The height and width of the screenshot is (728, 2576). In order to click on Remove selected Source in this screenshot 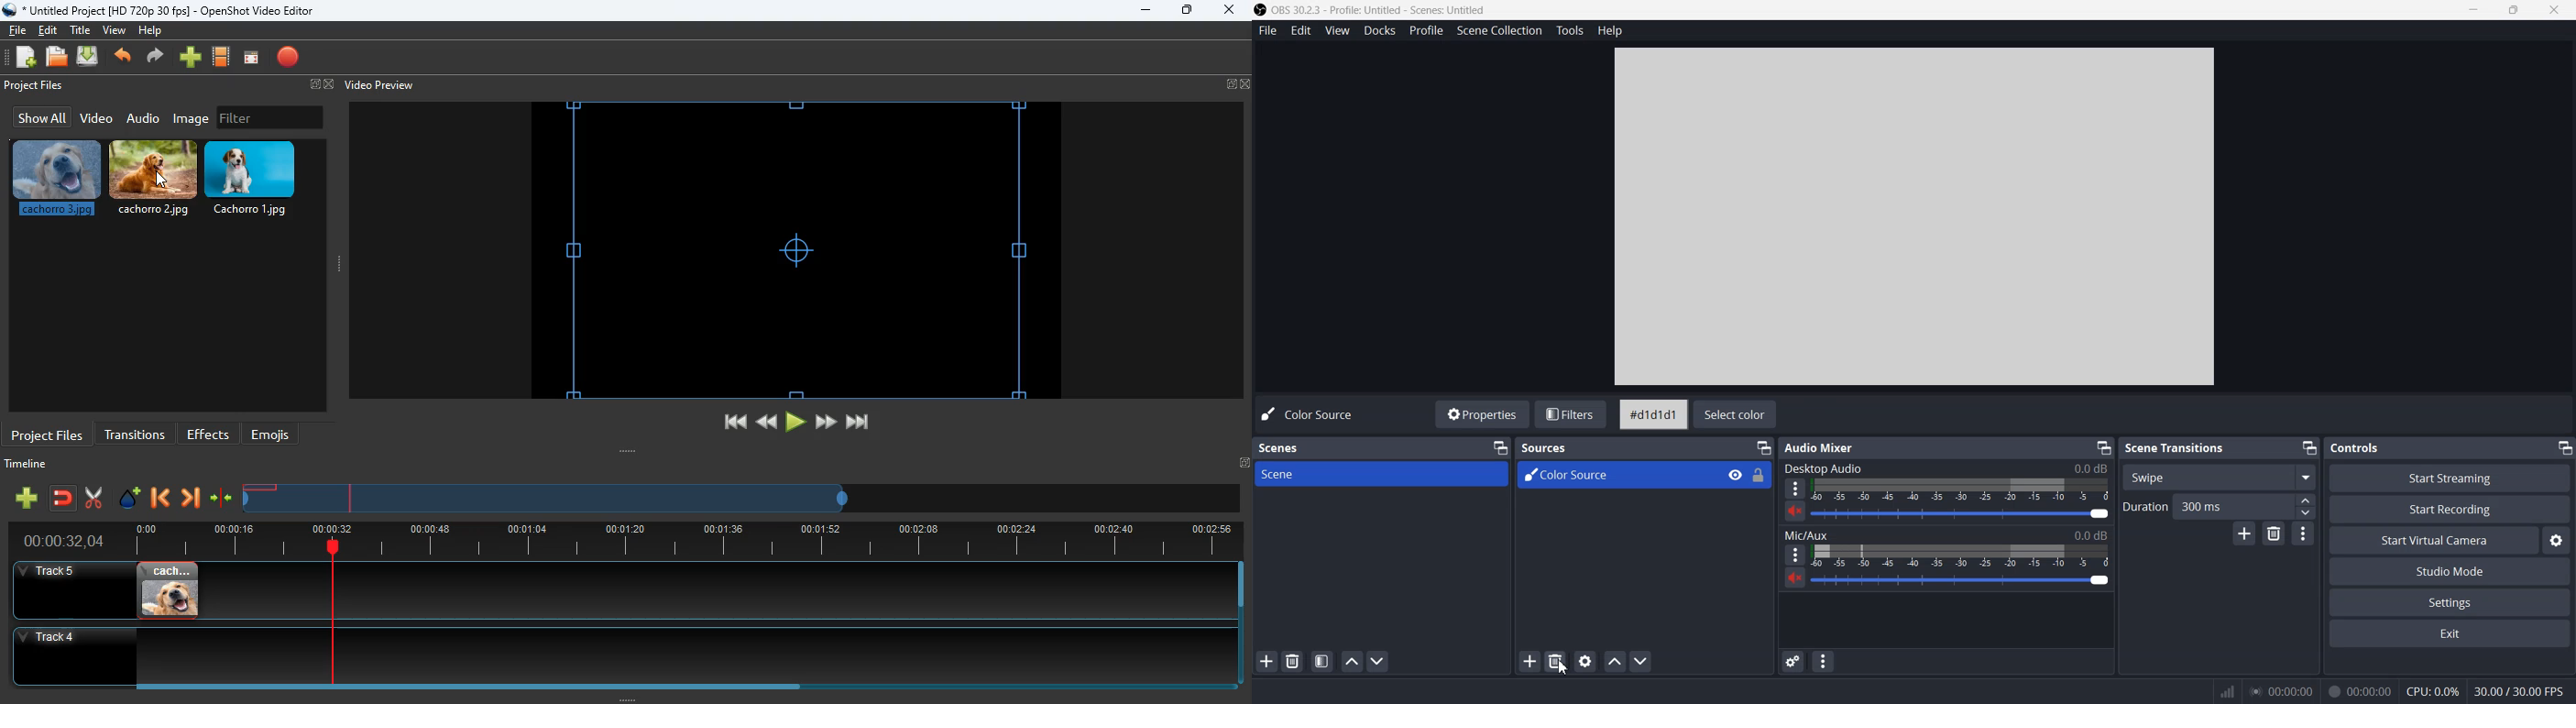, I will do `click(1557, 661)`.